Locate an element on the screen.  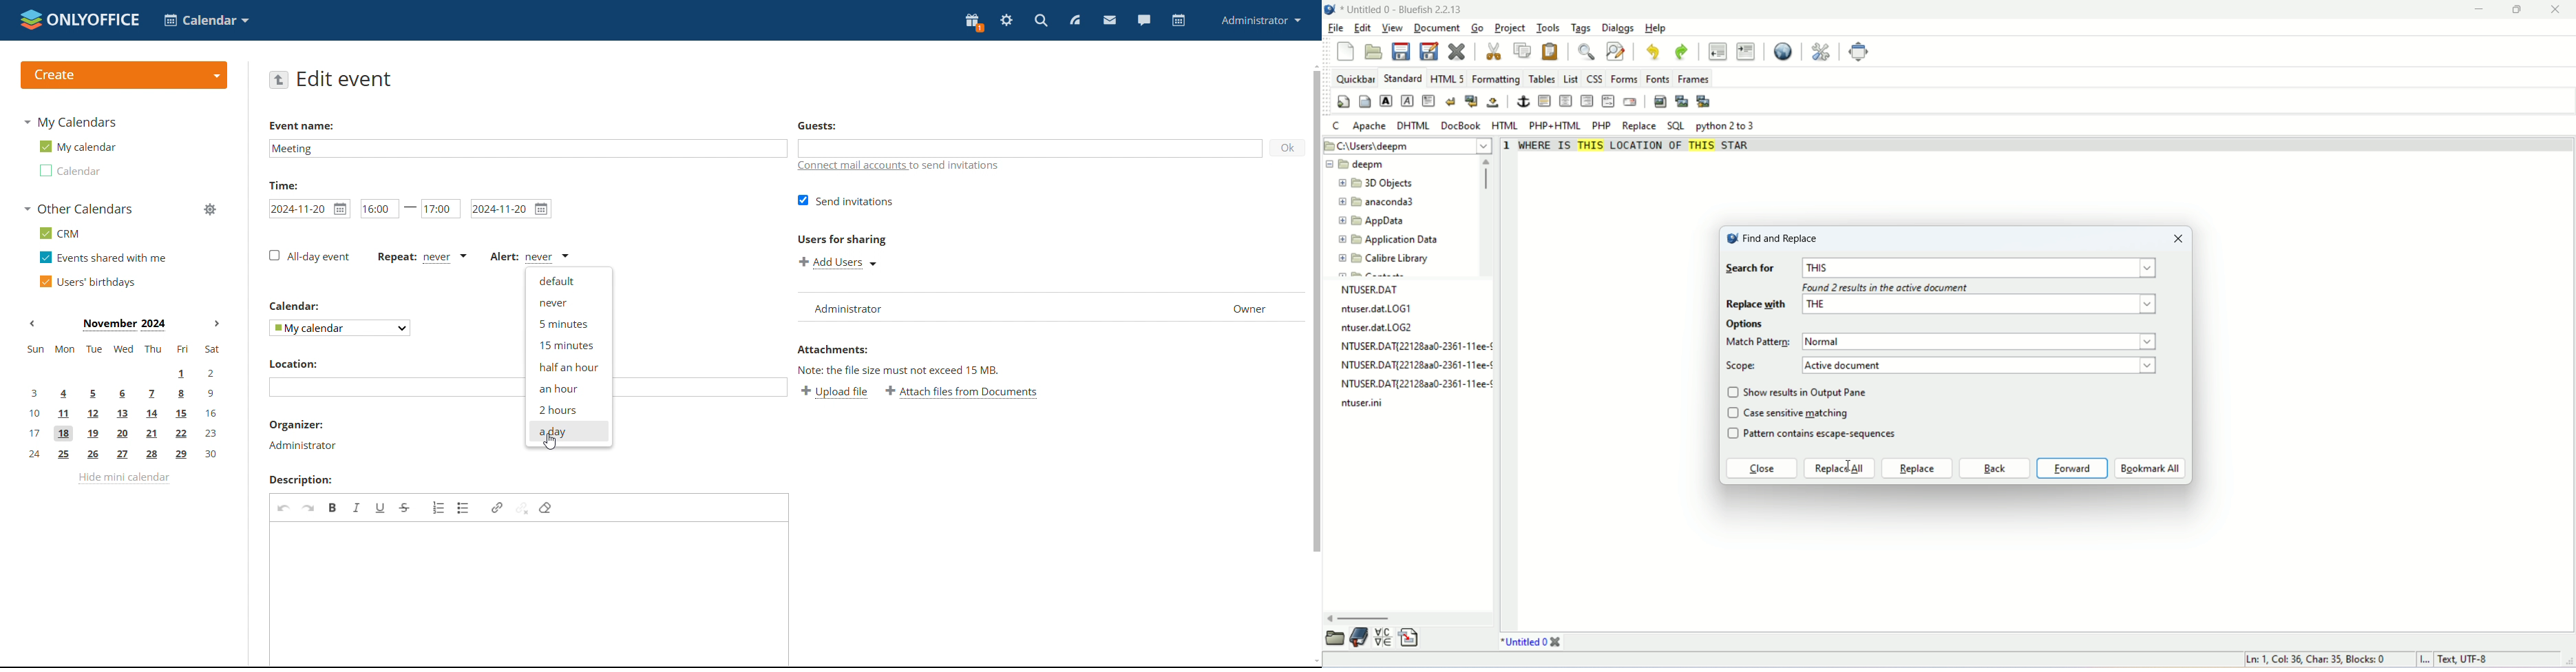
Untitled 0 - Bluefish 2.2.13 is located at coordinates (1403, 8).